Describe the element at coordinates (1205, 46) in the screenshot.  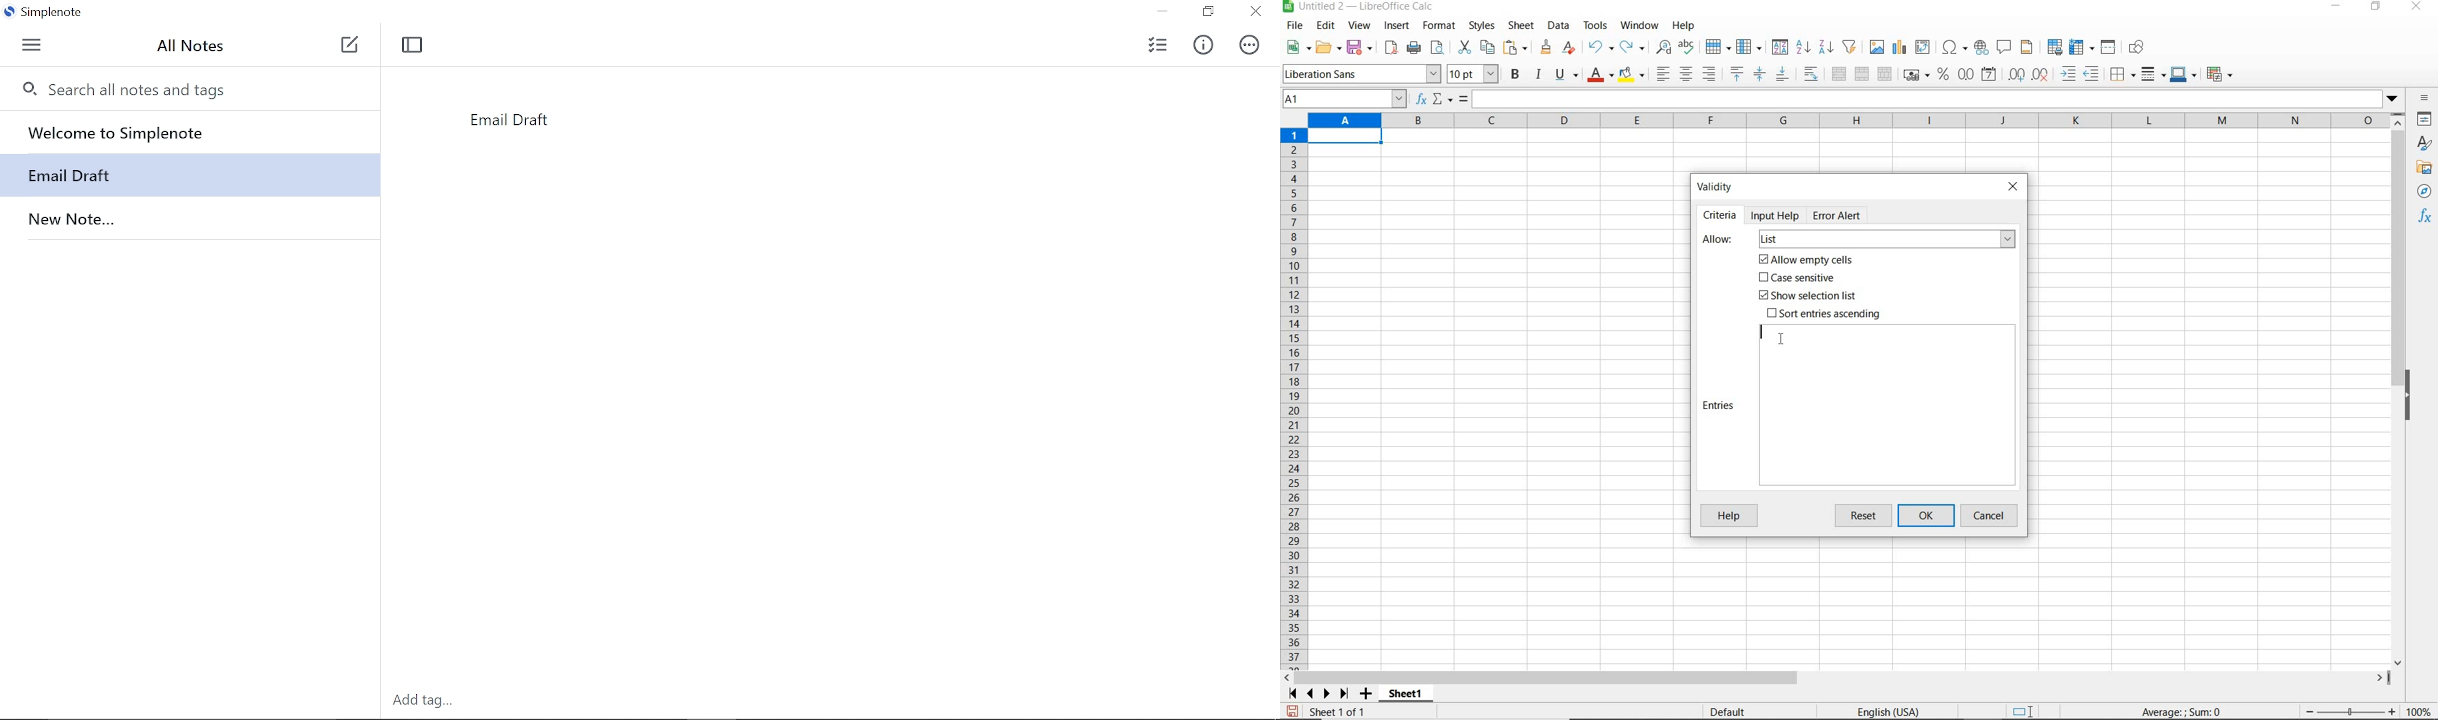
I see `Info` at that location.